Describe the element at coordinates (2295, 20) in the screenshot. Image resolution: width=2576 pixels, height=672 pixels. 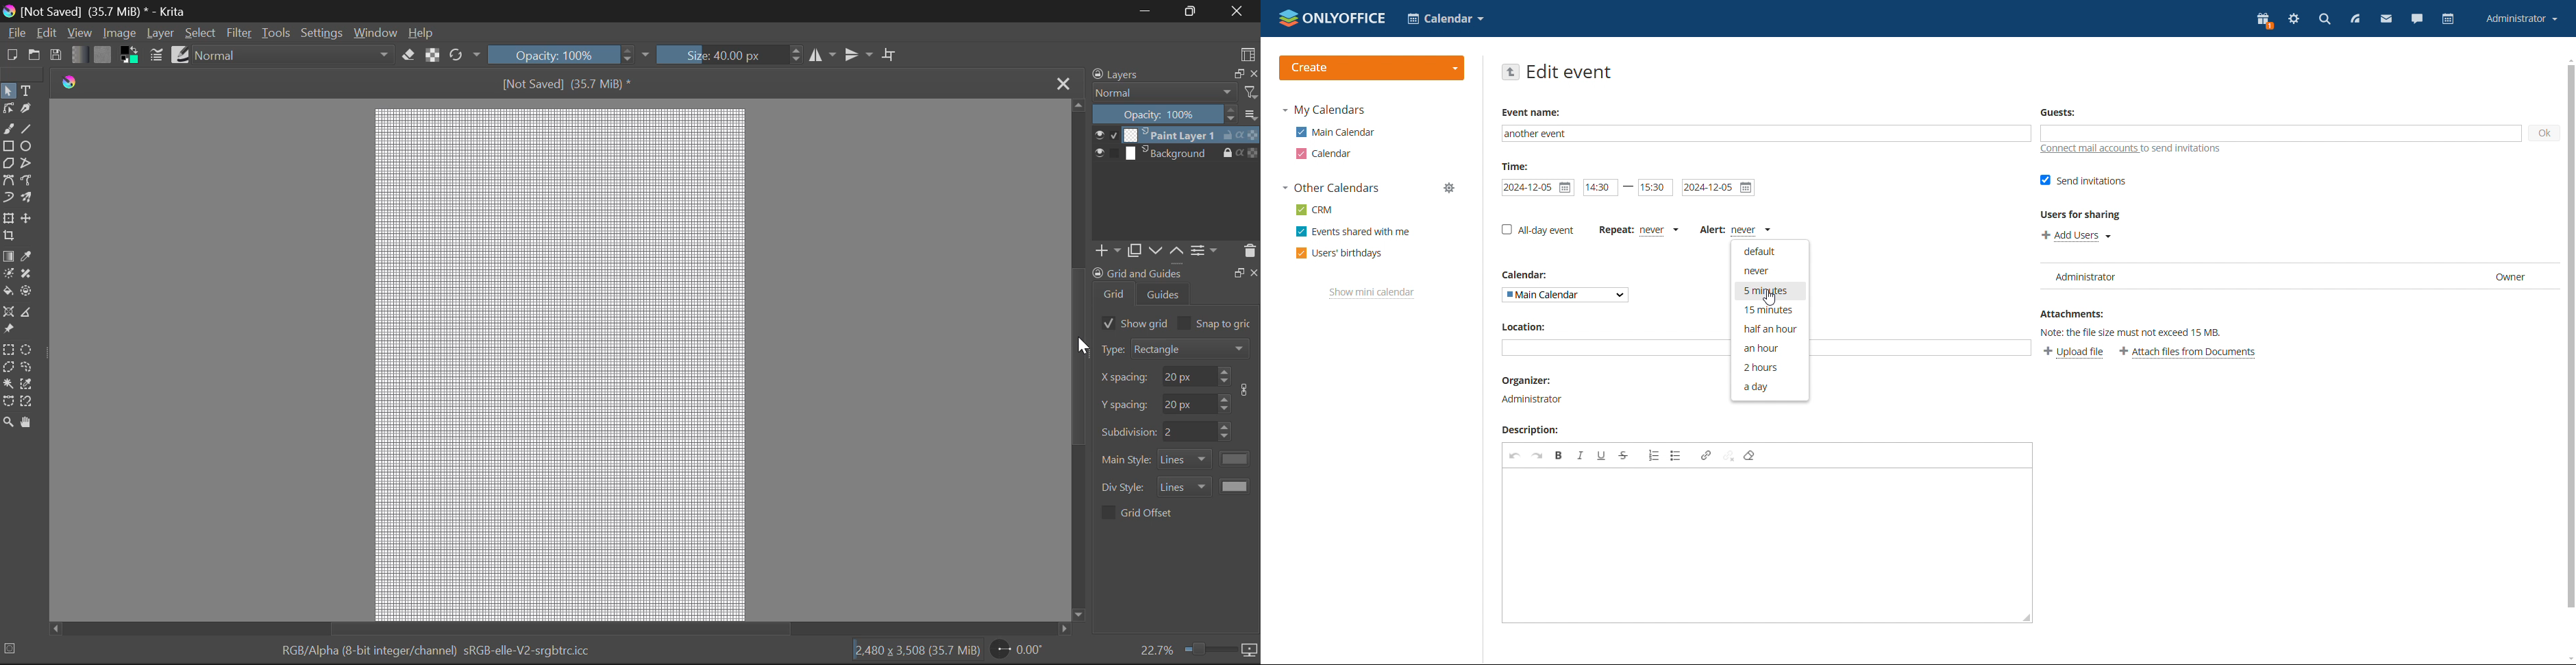
I see `settings` at that location.